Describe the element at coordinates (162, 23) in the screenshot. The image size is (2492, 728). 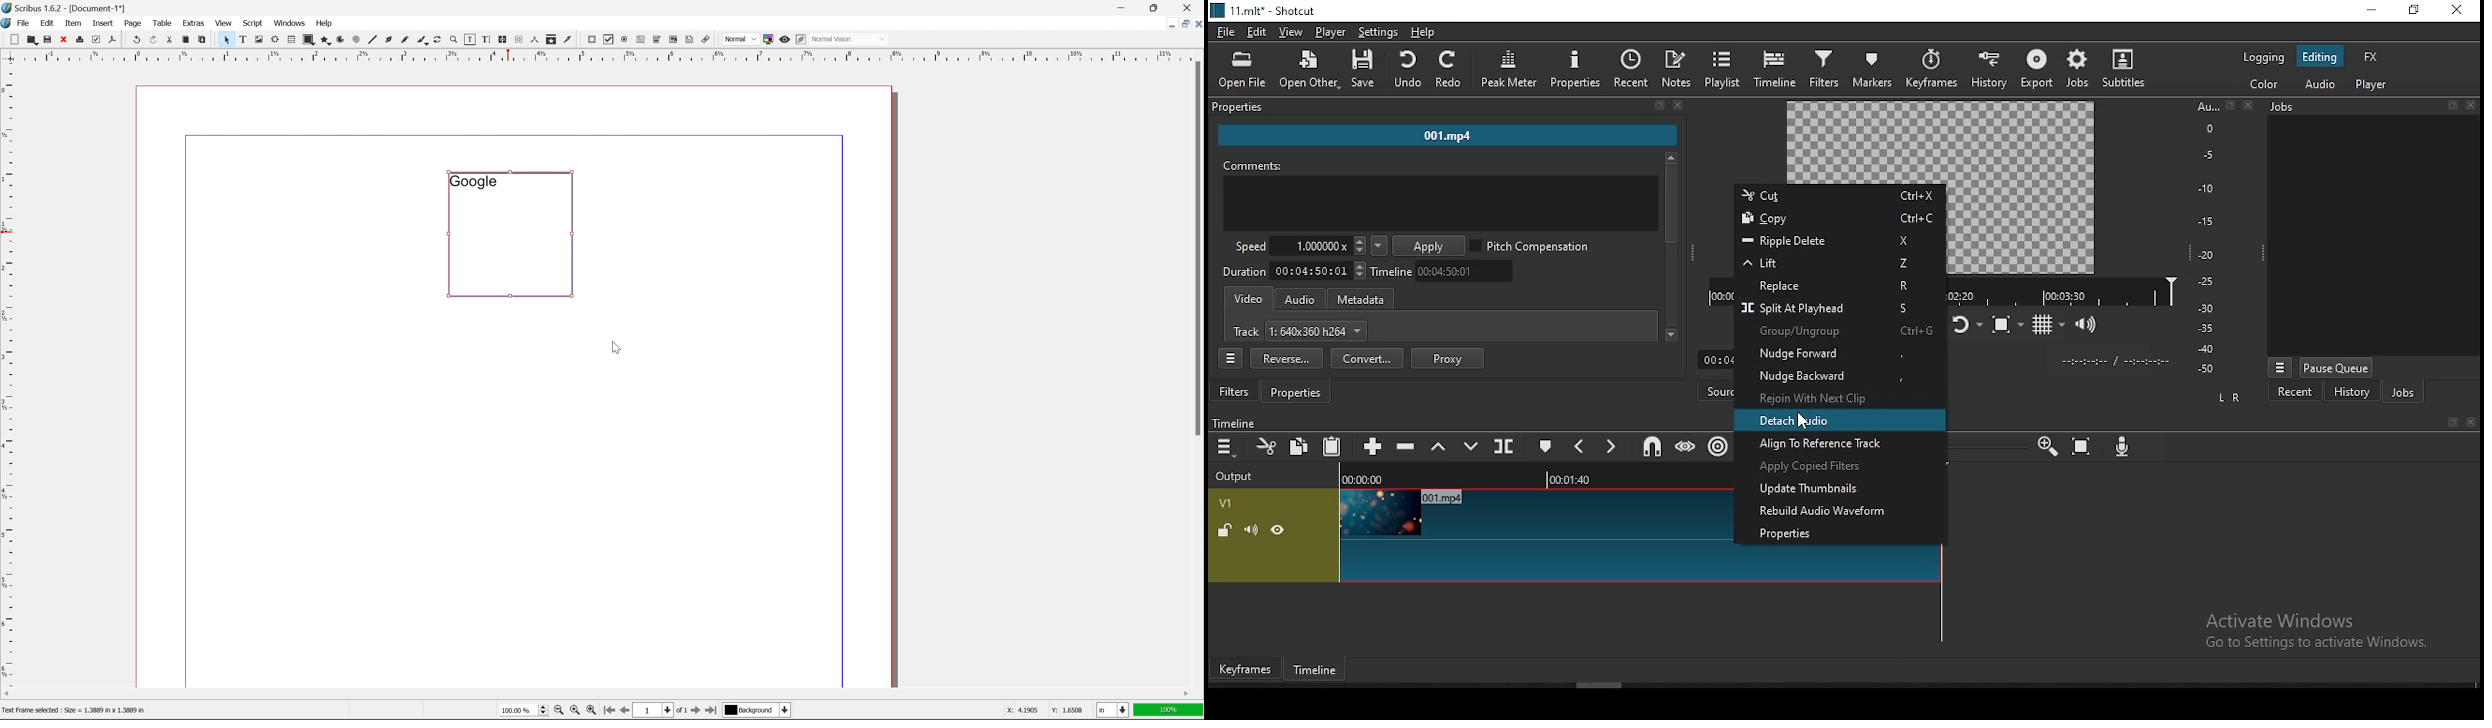
I see `table` at that location.